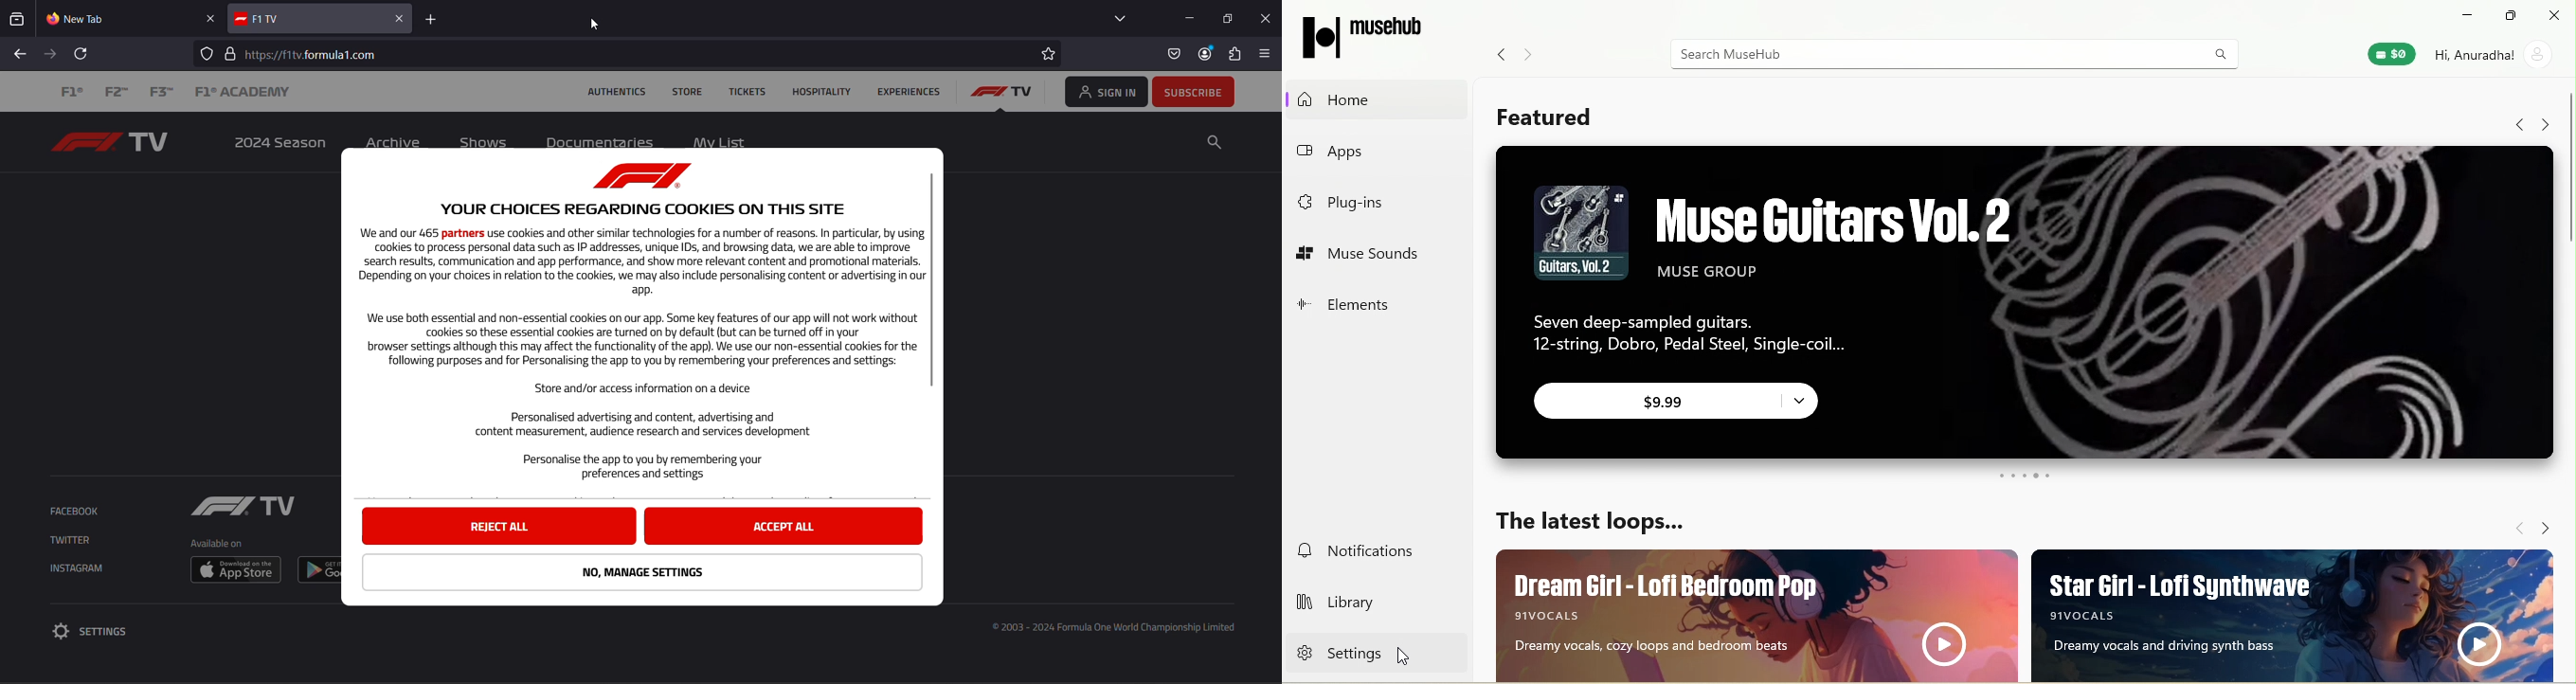  What do you see at coordinates (1363, 657) in the screenshot?
I see `settings` at bounding box center [1363, 657].